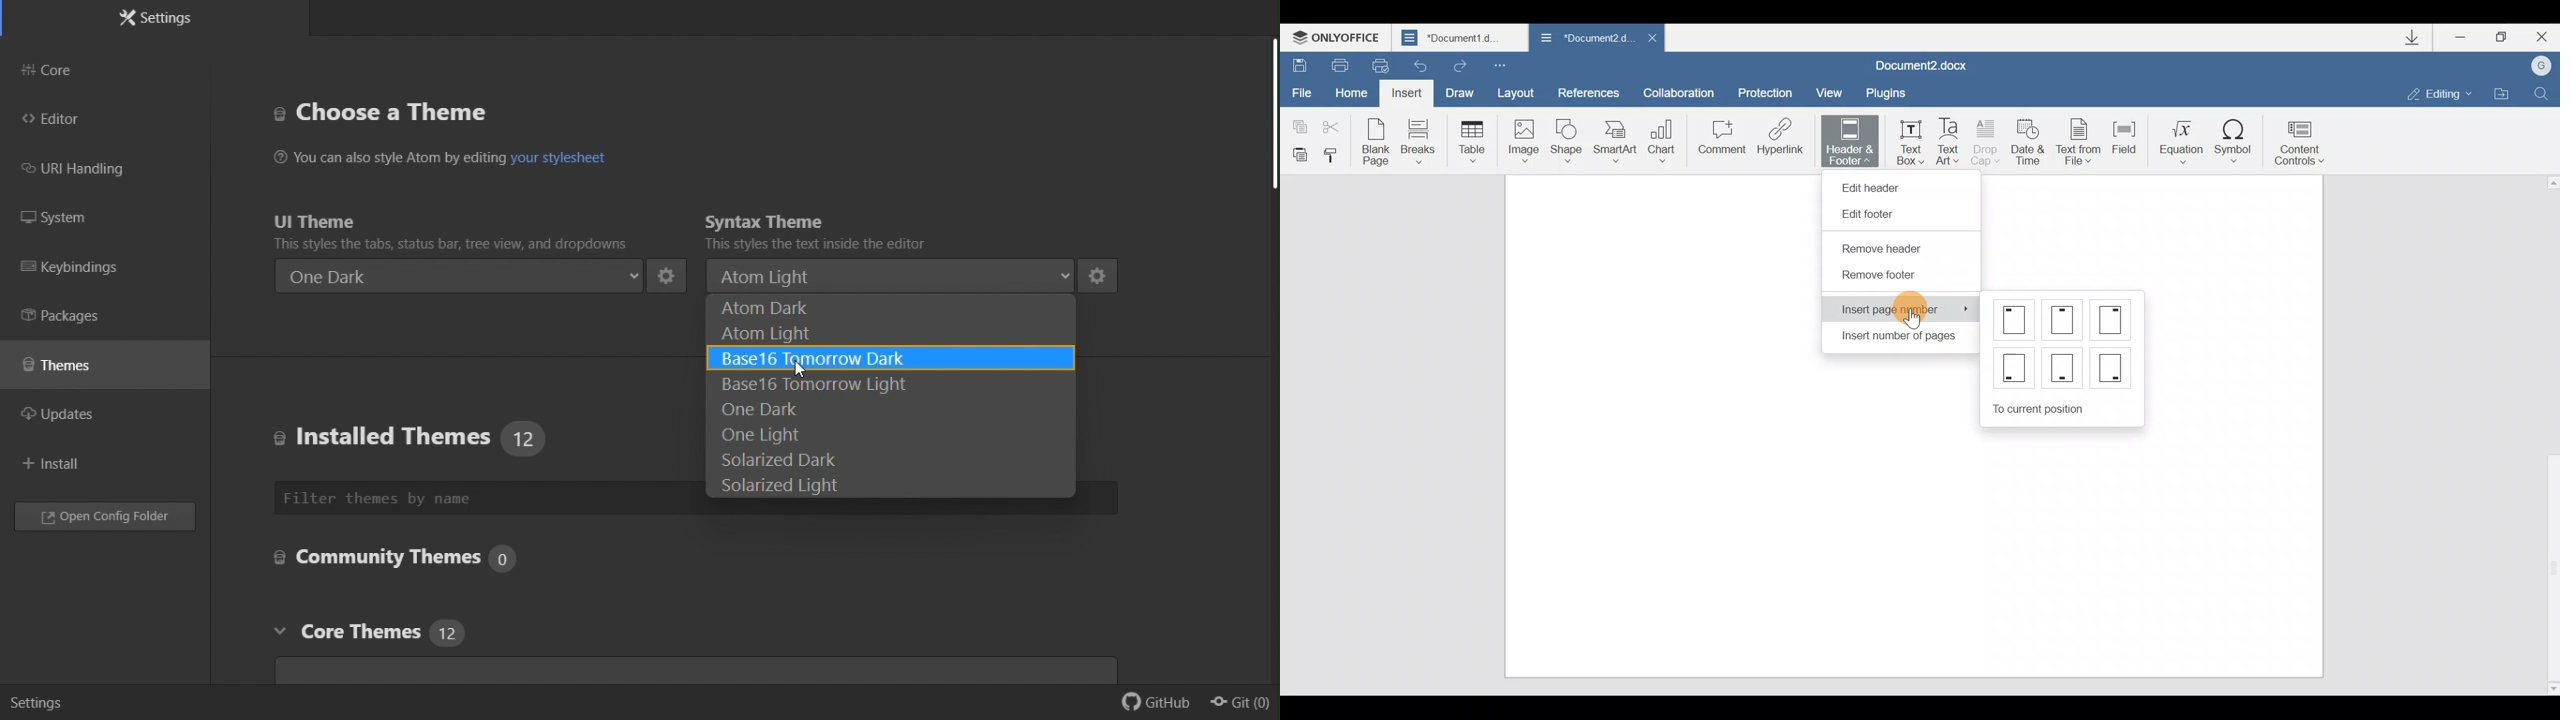 Image resolution: width=2576 pixels, height=728 pixels. What do you see at coordinates (559, 160) in the screenshot?
I see `hyperlink` at bounding box center [559, 160].